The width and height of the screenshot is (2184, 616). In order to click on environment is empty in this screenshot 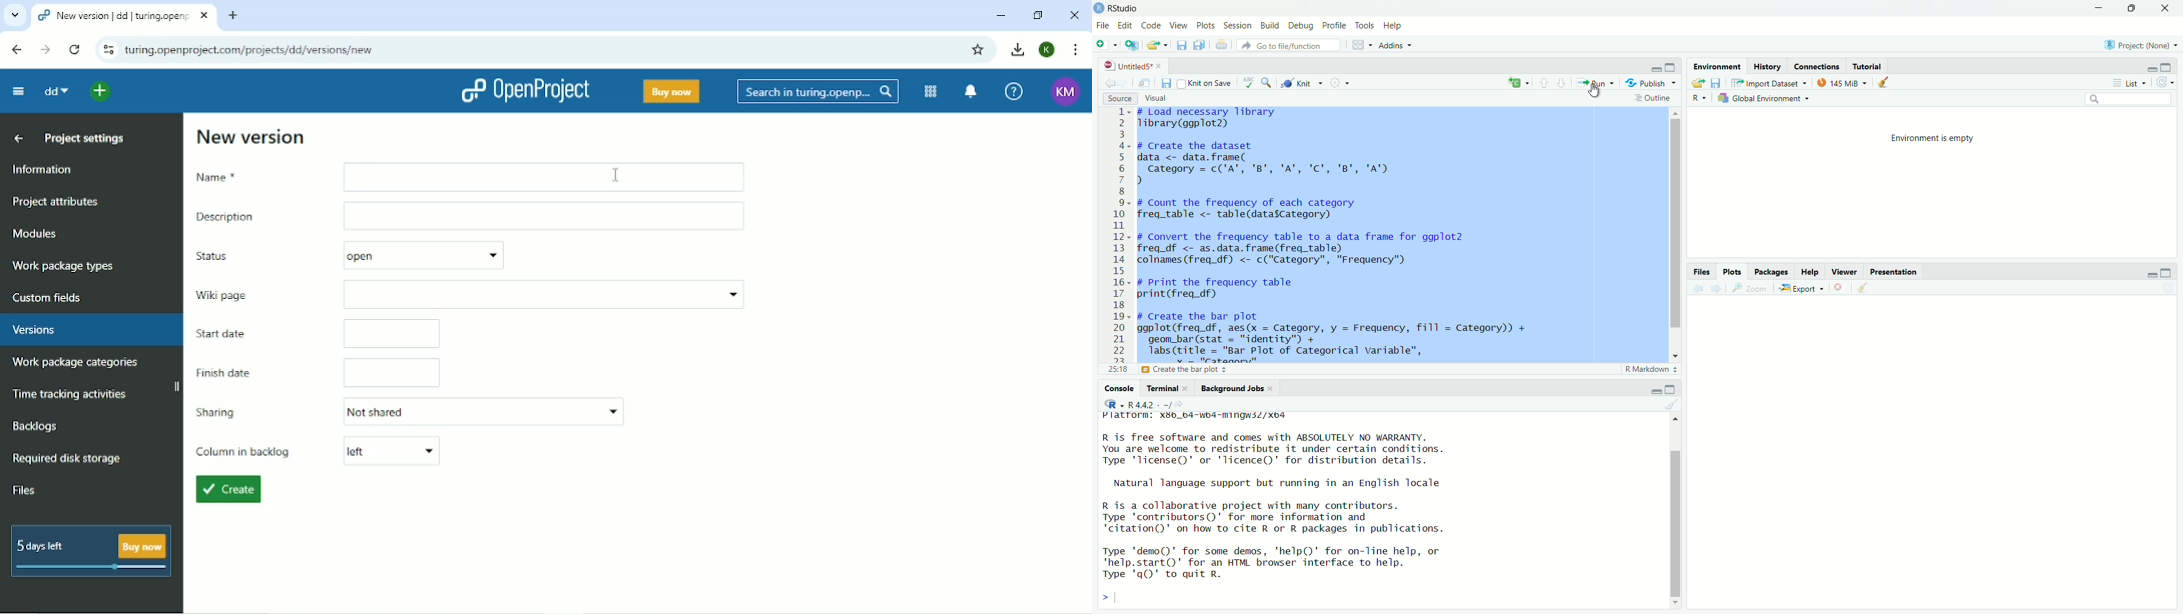, I will do `click(1933, 138)`.